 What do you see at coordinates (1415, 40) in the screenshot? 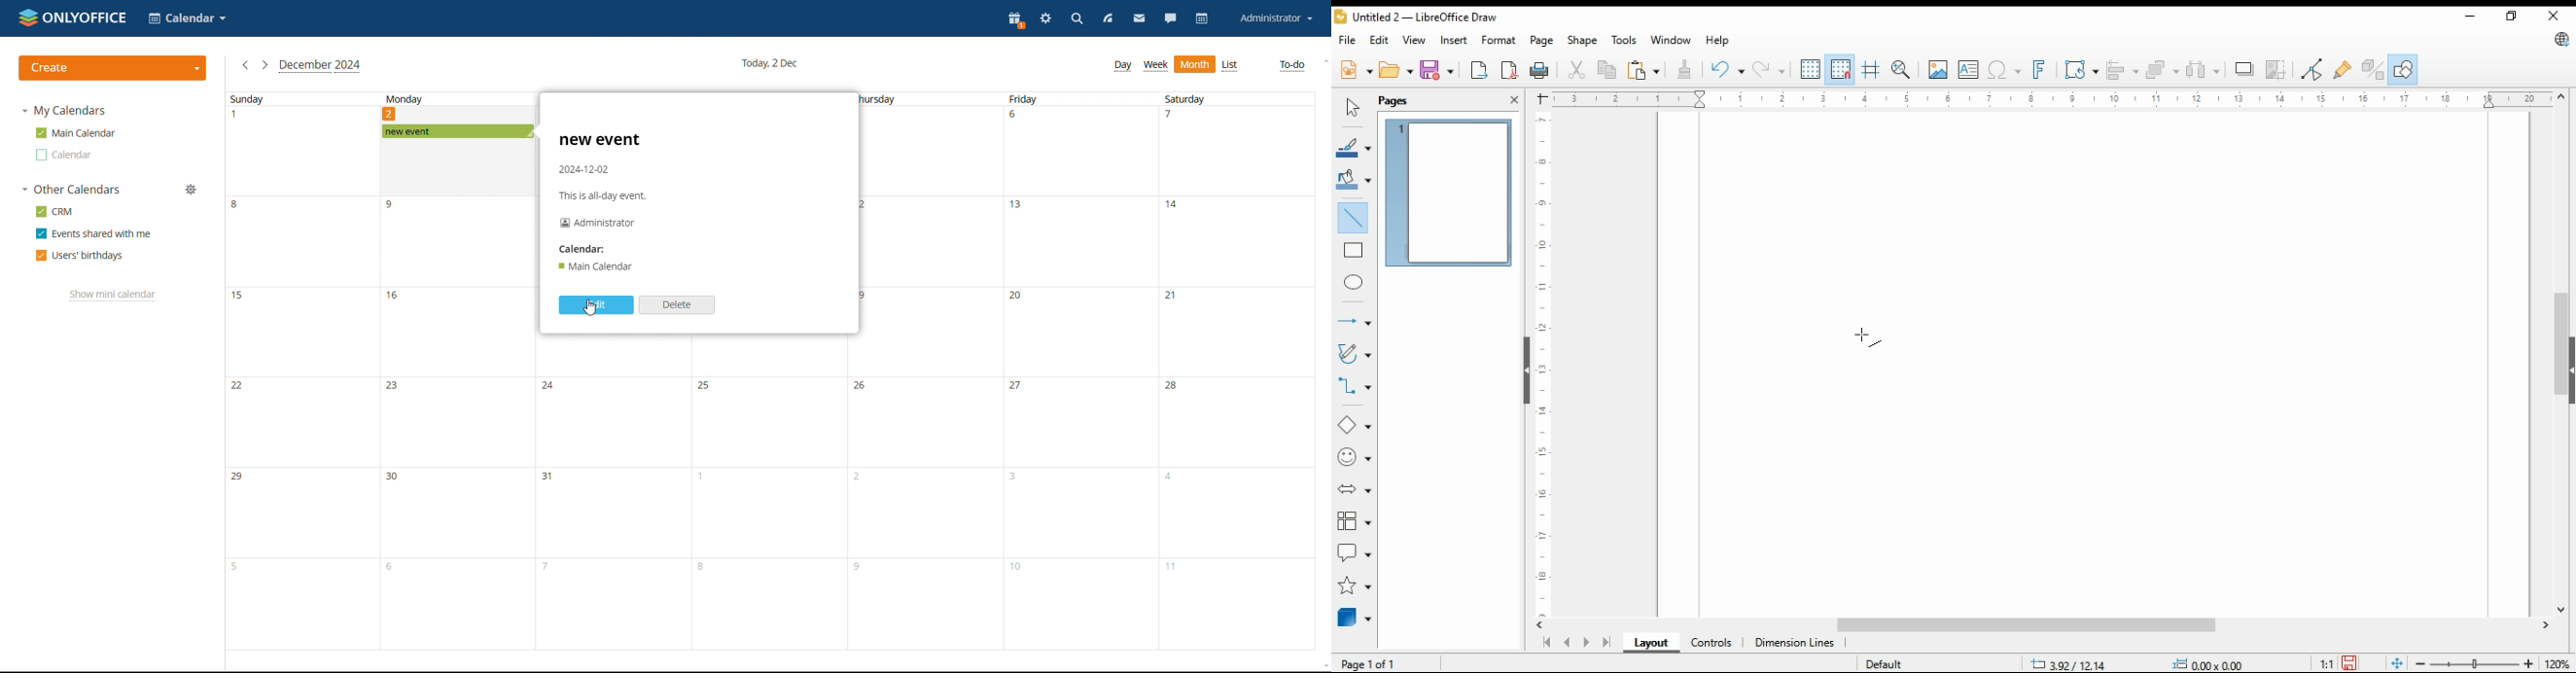
I see `view` at bounding box center [1415, 40].